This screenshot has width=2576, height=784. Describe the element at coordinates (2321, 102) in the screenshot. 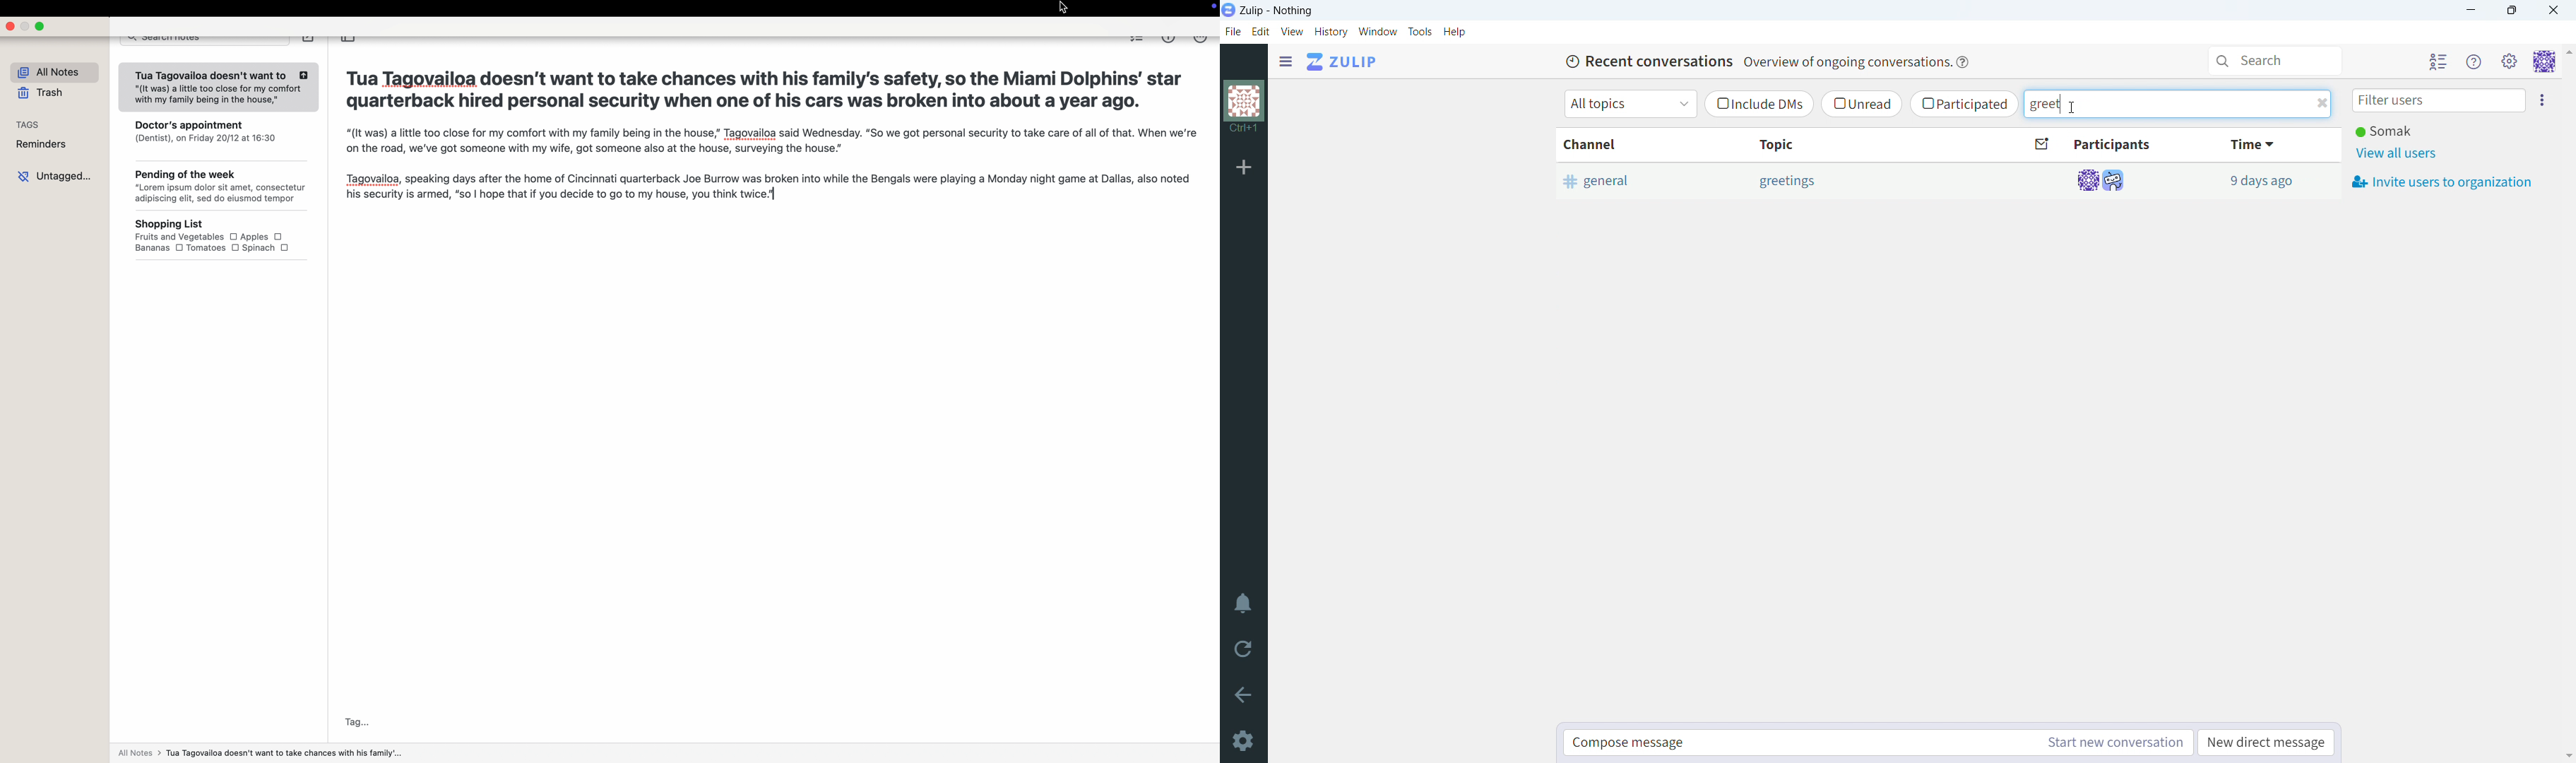

I see `delete filter` at that location.